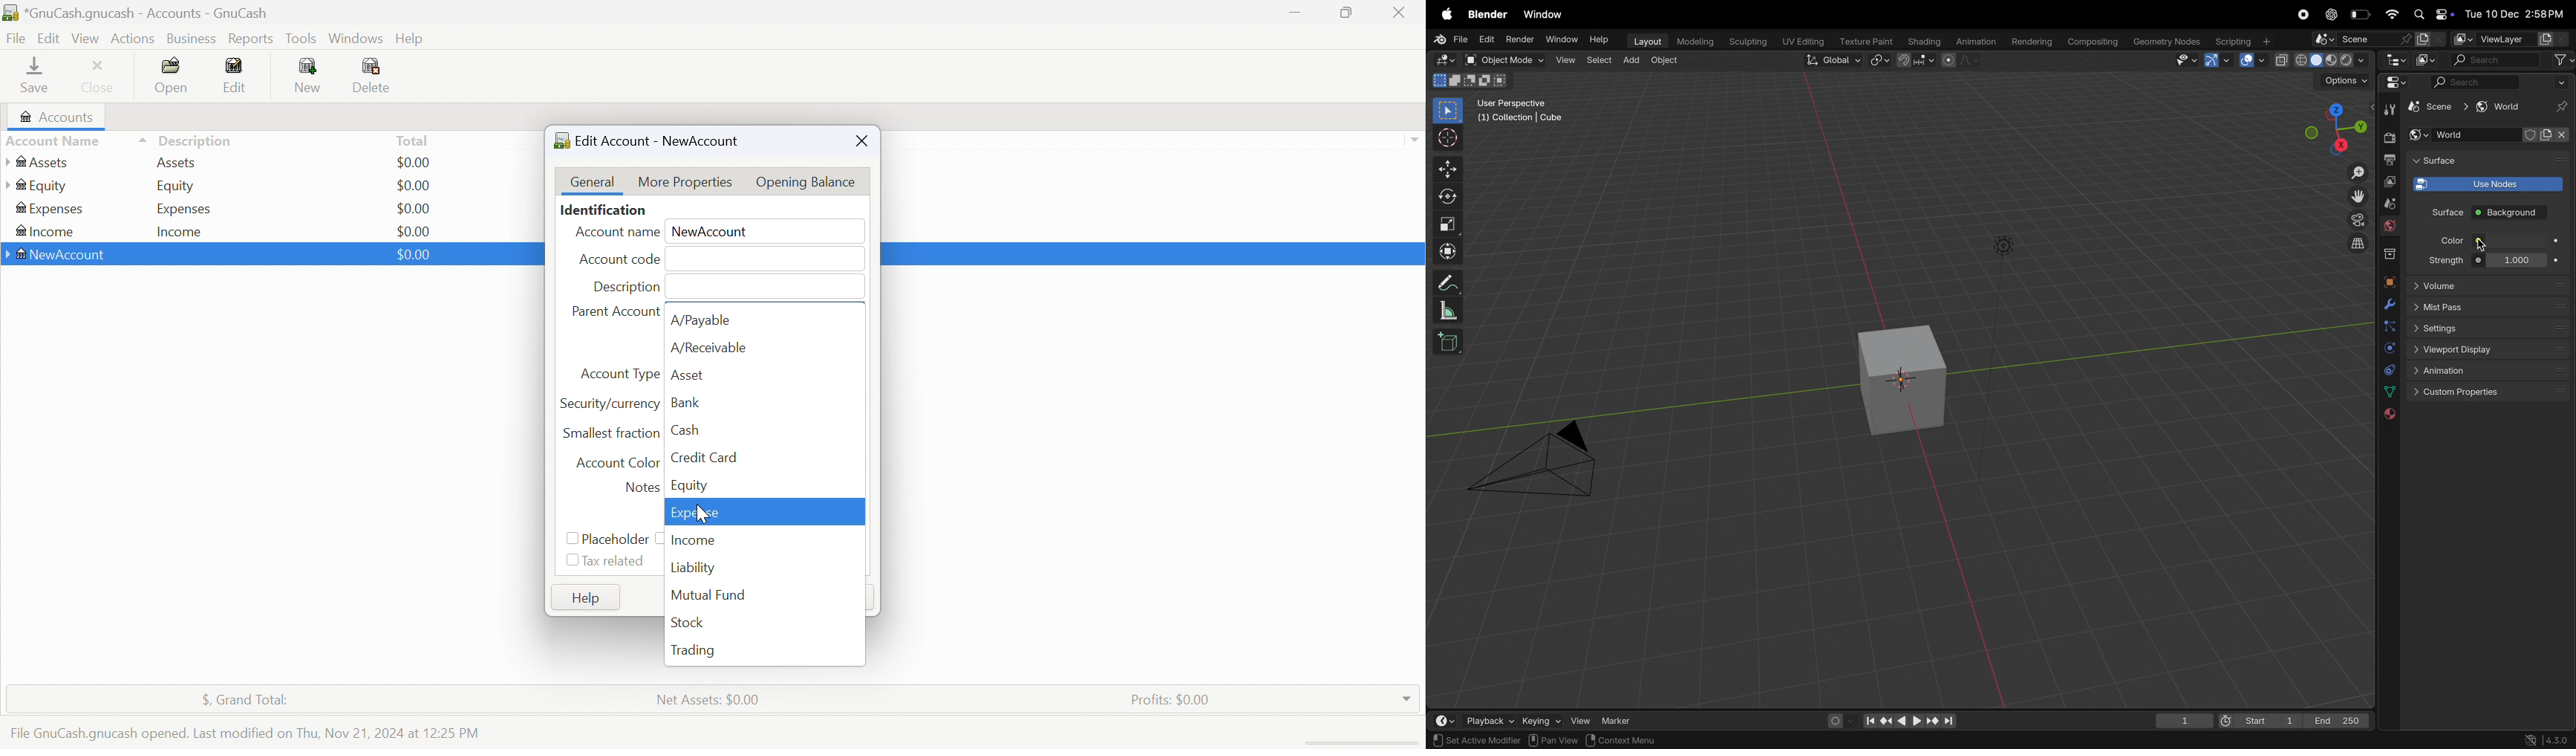 This screenshot has width=2576, height=756. Describe the element at coordinates (307, 74) in the screenshot. I see `New` at that location.